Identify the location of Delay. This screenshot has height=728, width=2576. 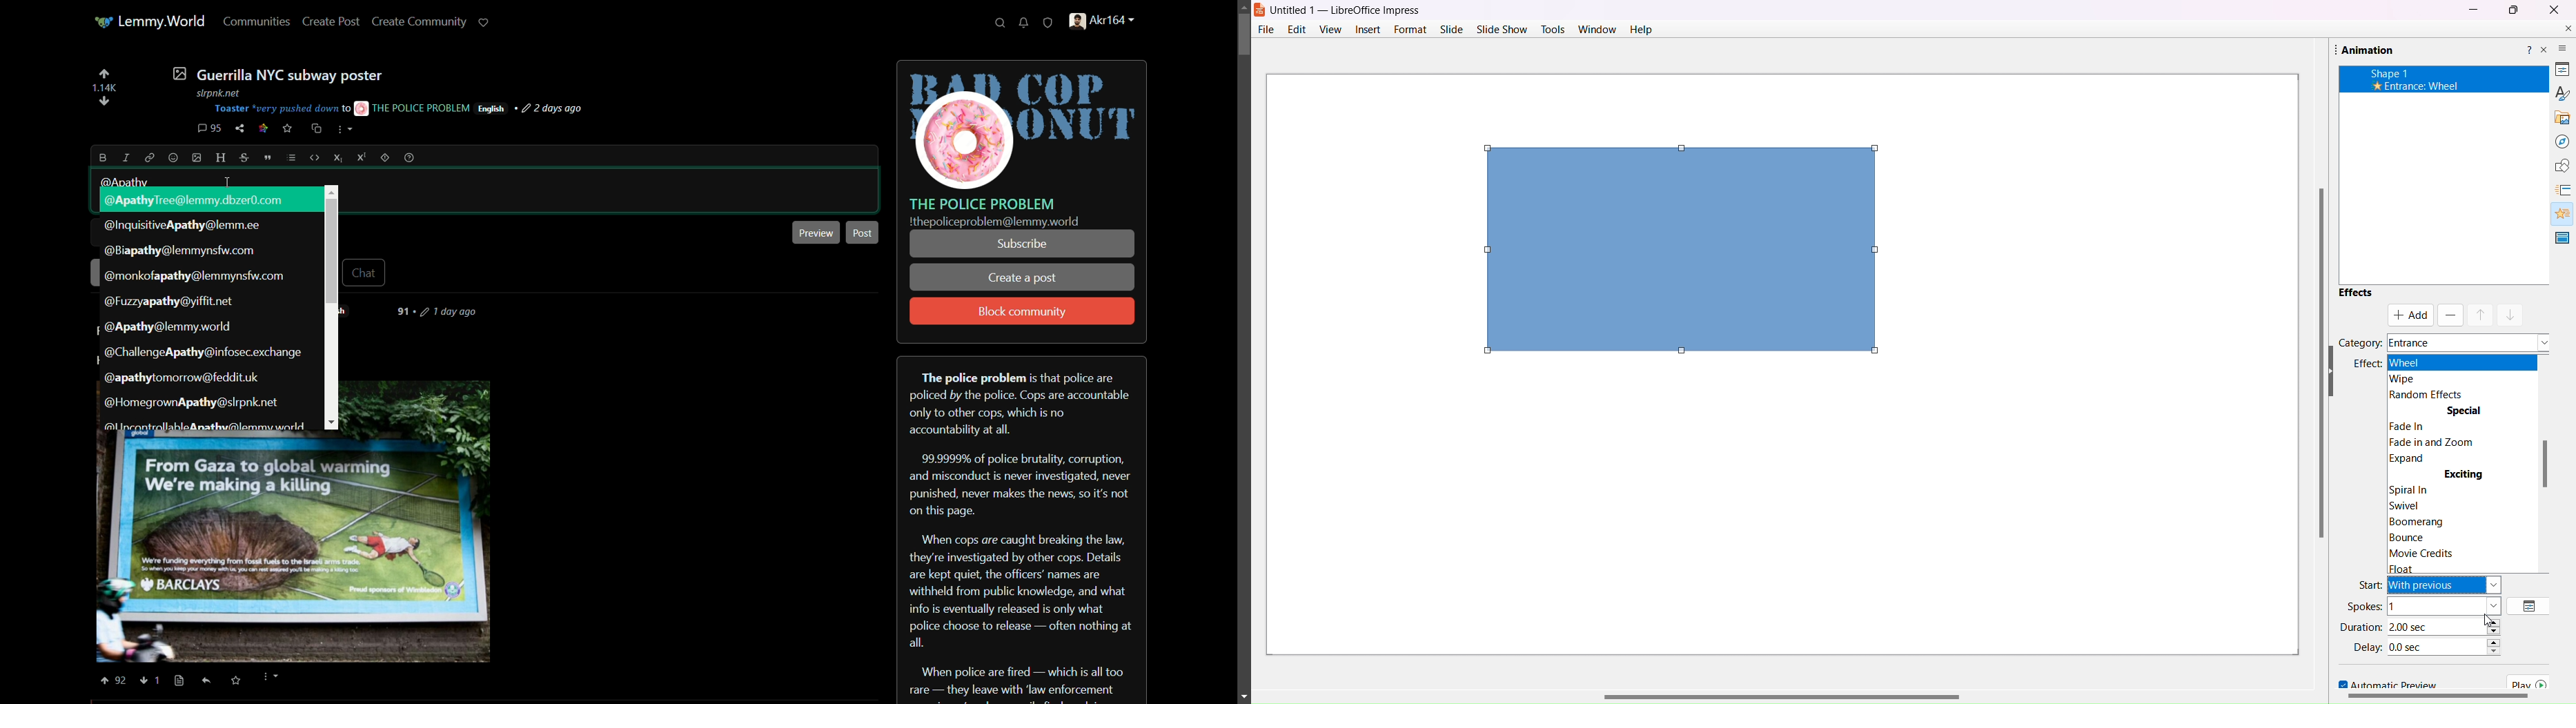
(2366, 647).